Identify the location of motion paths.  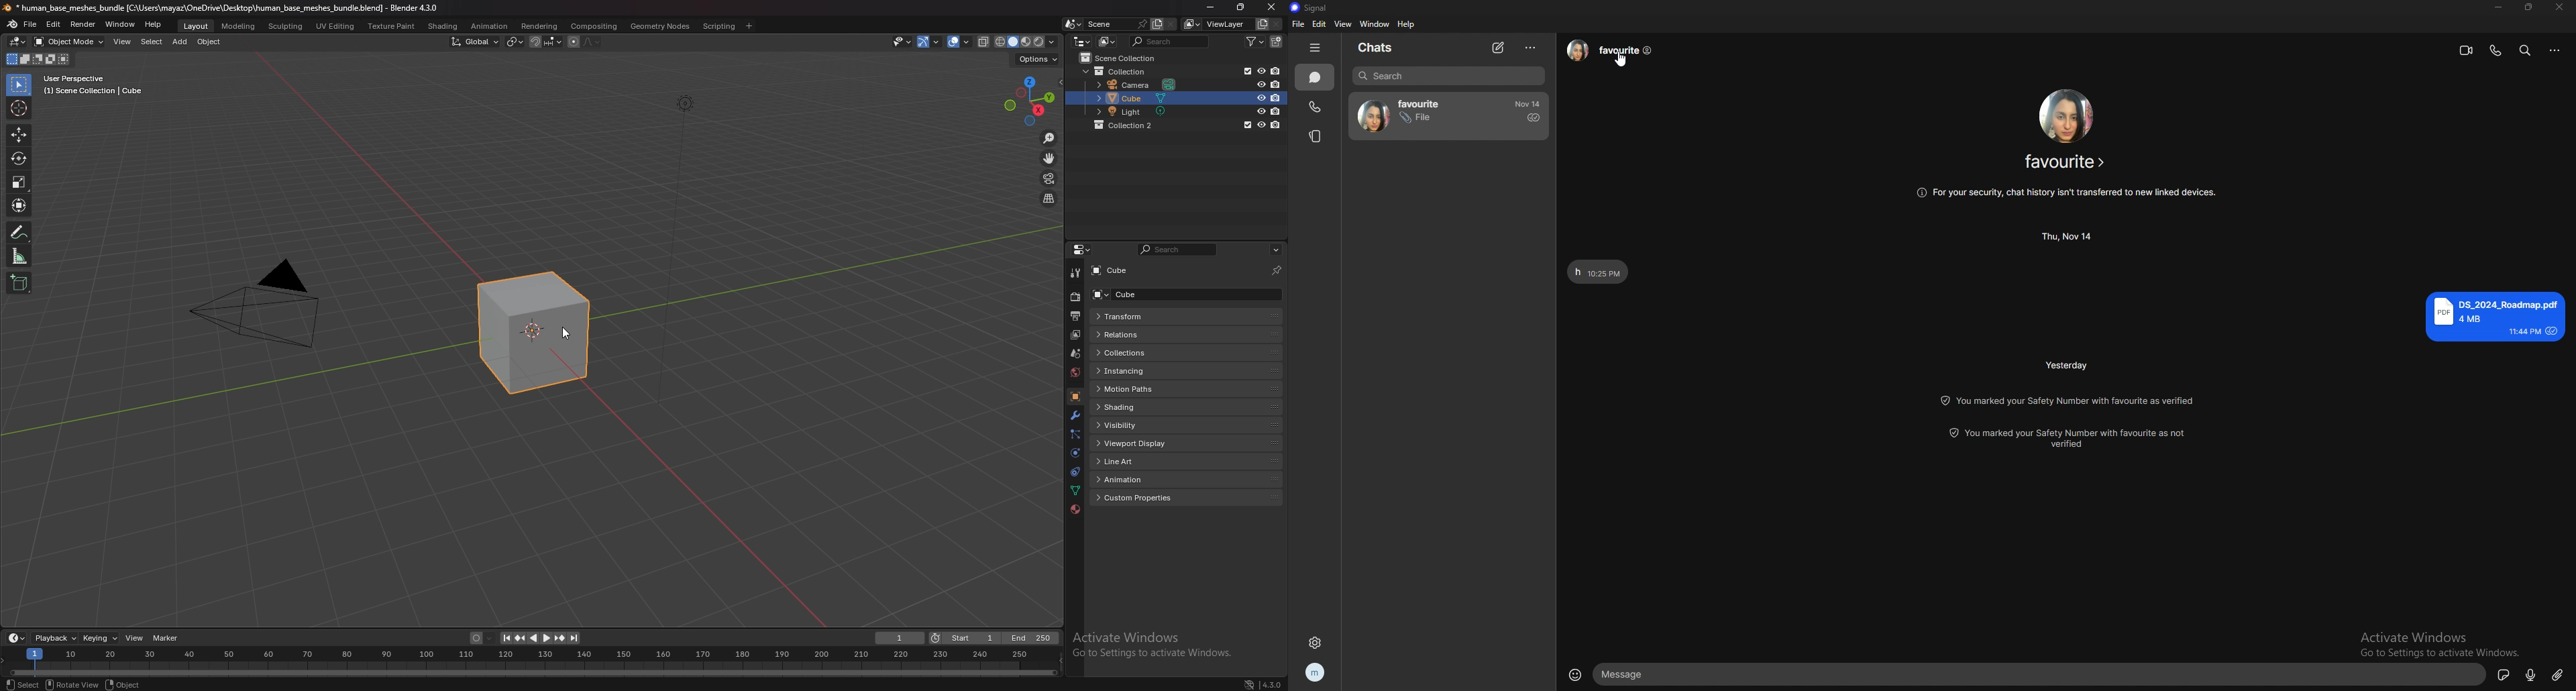
(1146, 390).